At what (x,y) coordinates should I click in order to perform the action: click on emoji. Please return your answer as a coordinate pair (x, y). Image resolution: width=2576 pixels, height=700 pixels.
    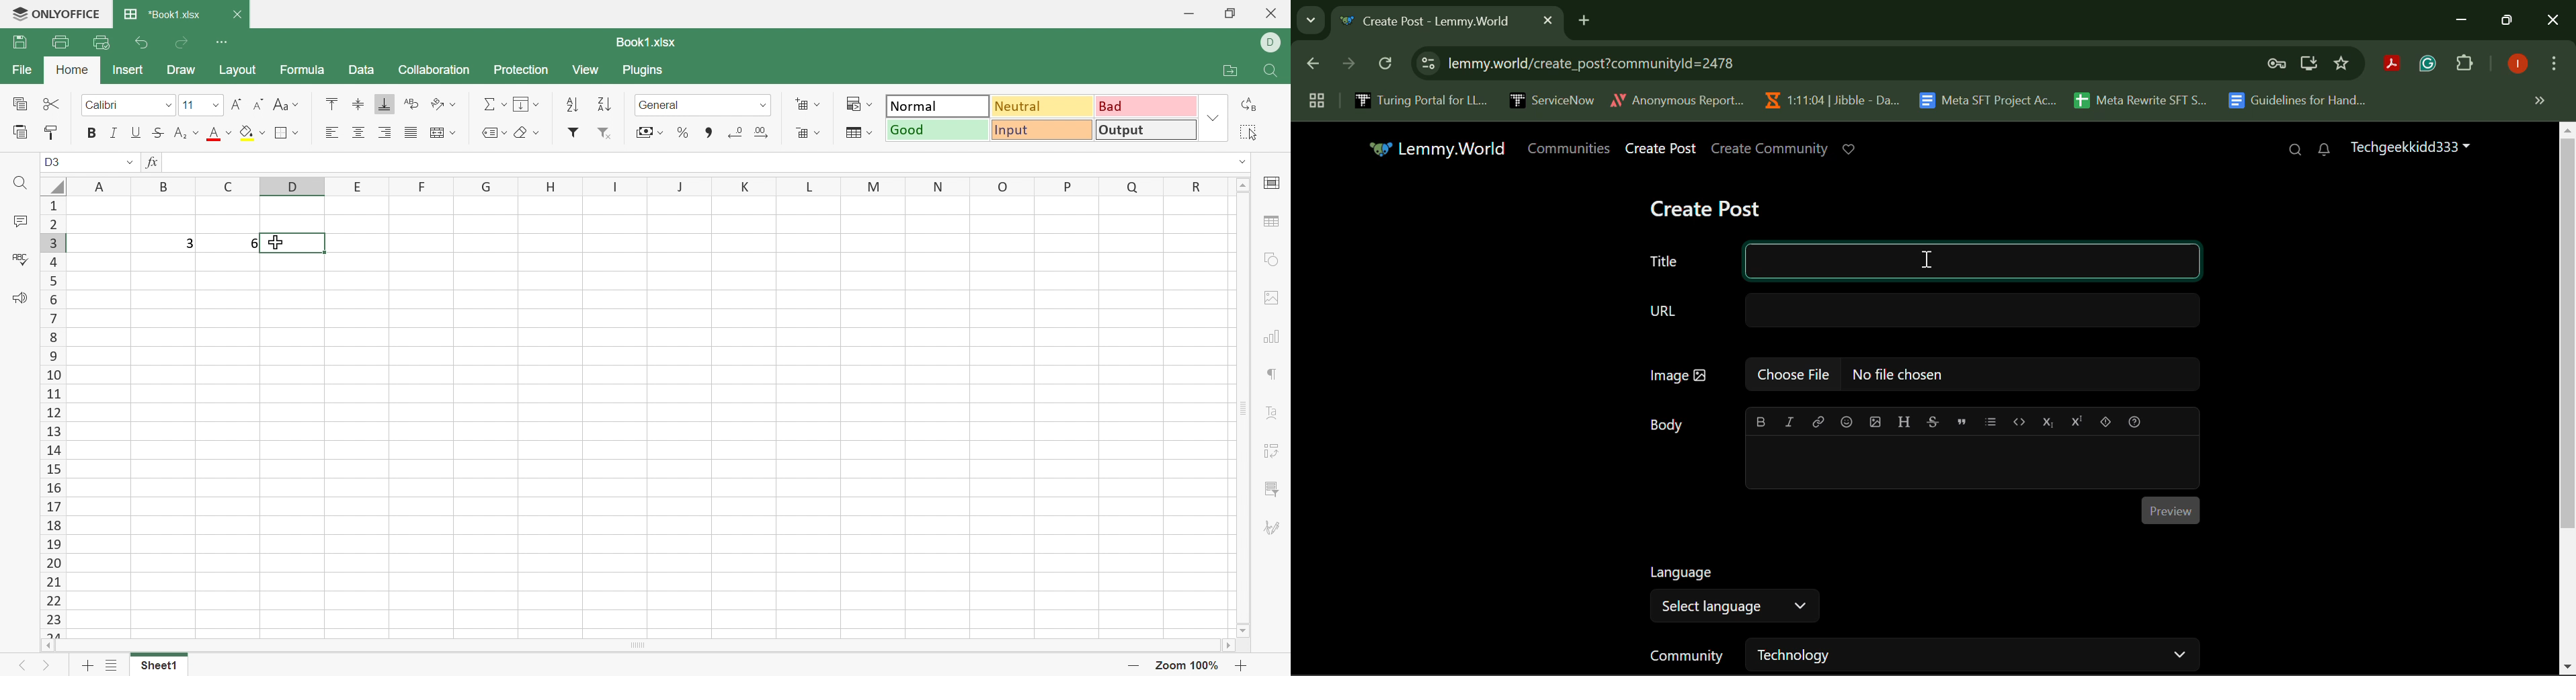
    Looking at the image, I should click on (1848, 422).